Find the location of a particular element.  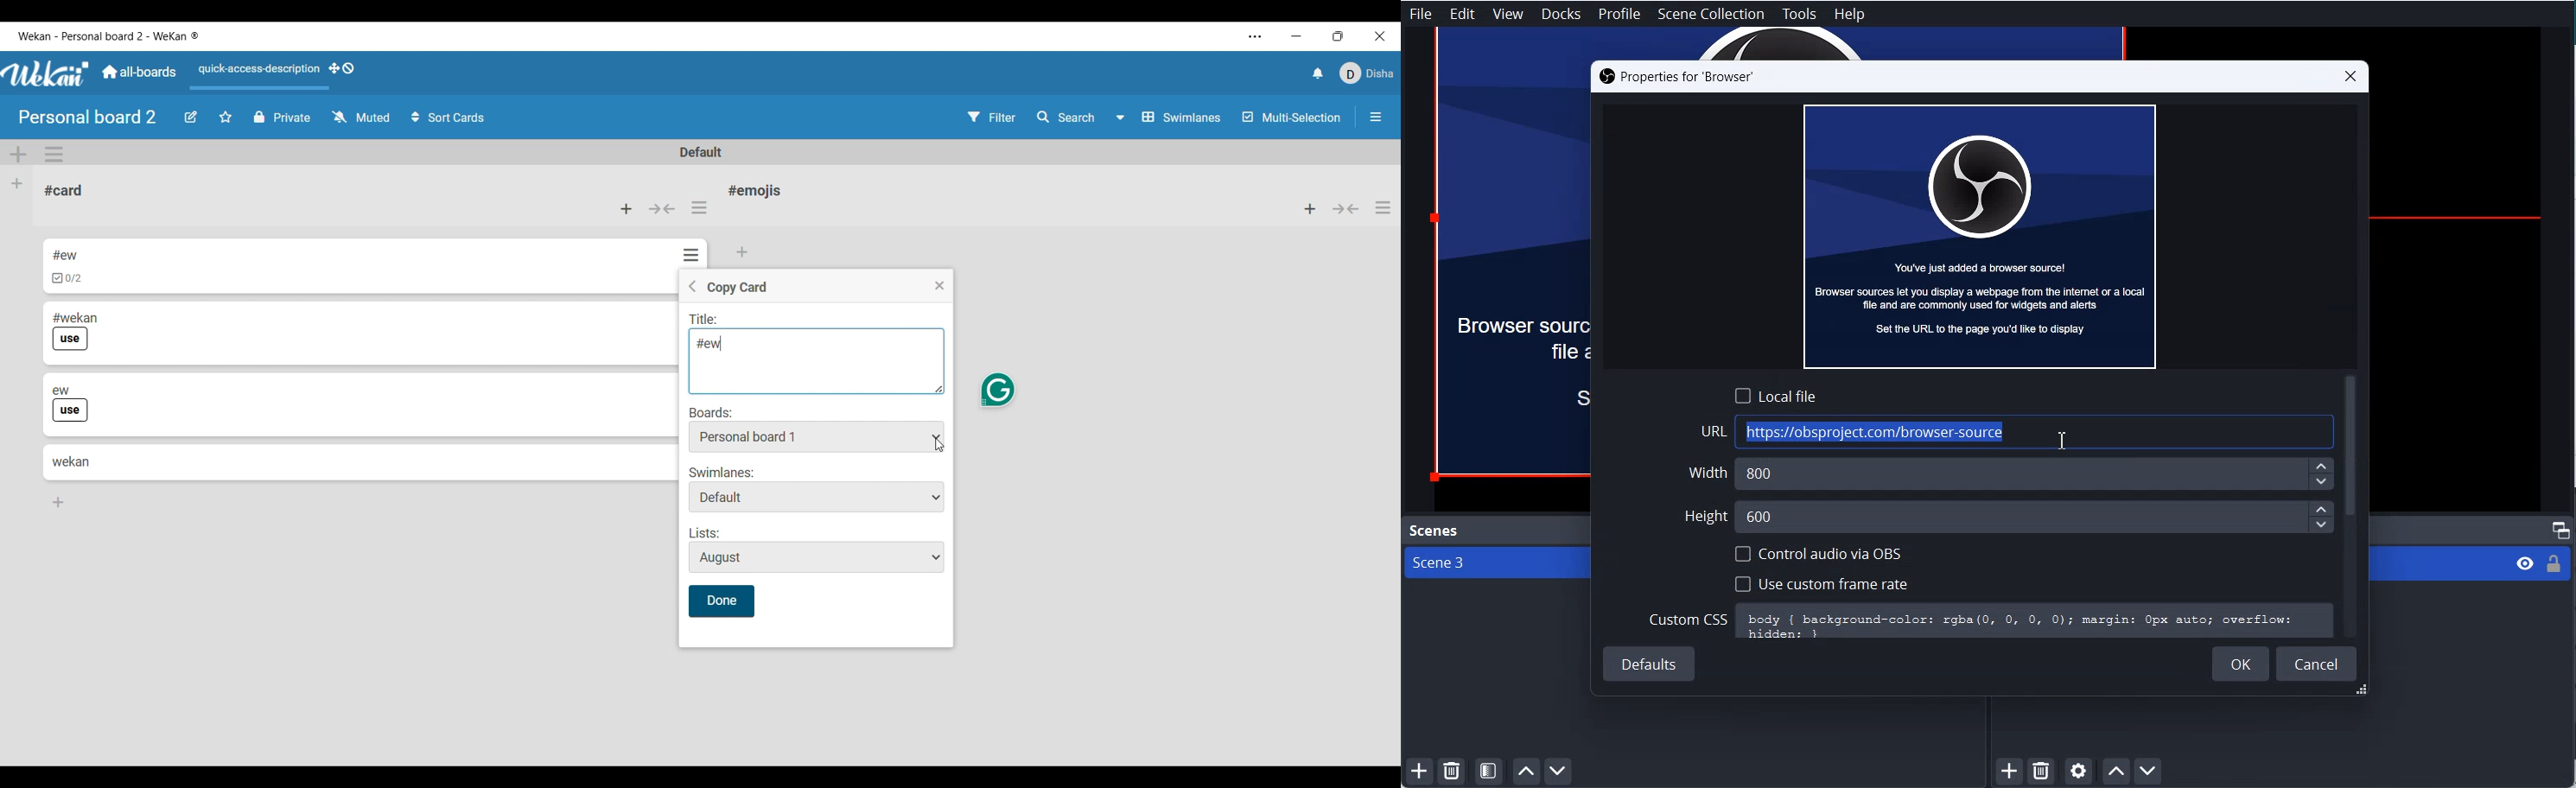

Software name and board name is located at coordinates (108, 36).